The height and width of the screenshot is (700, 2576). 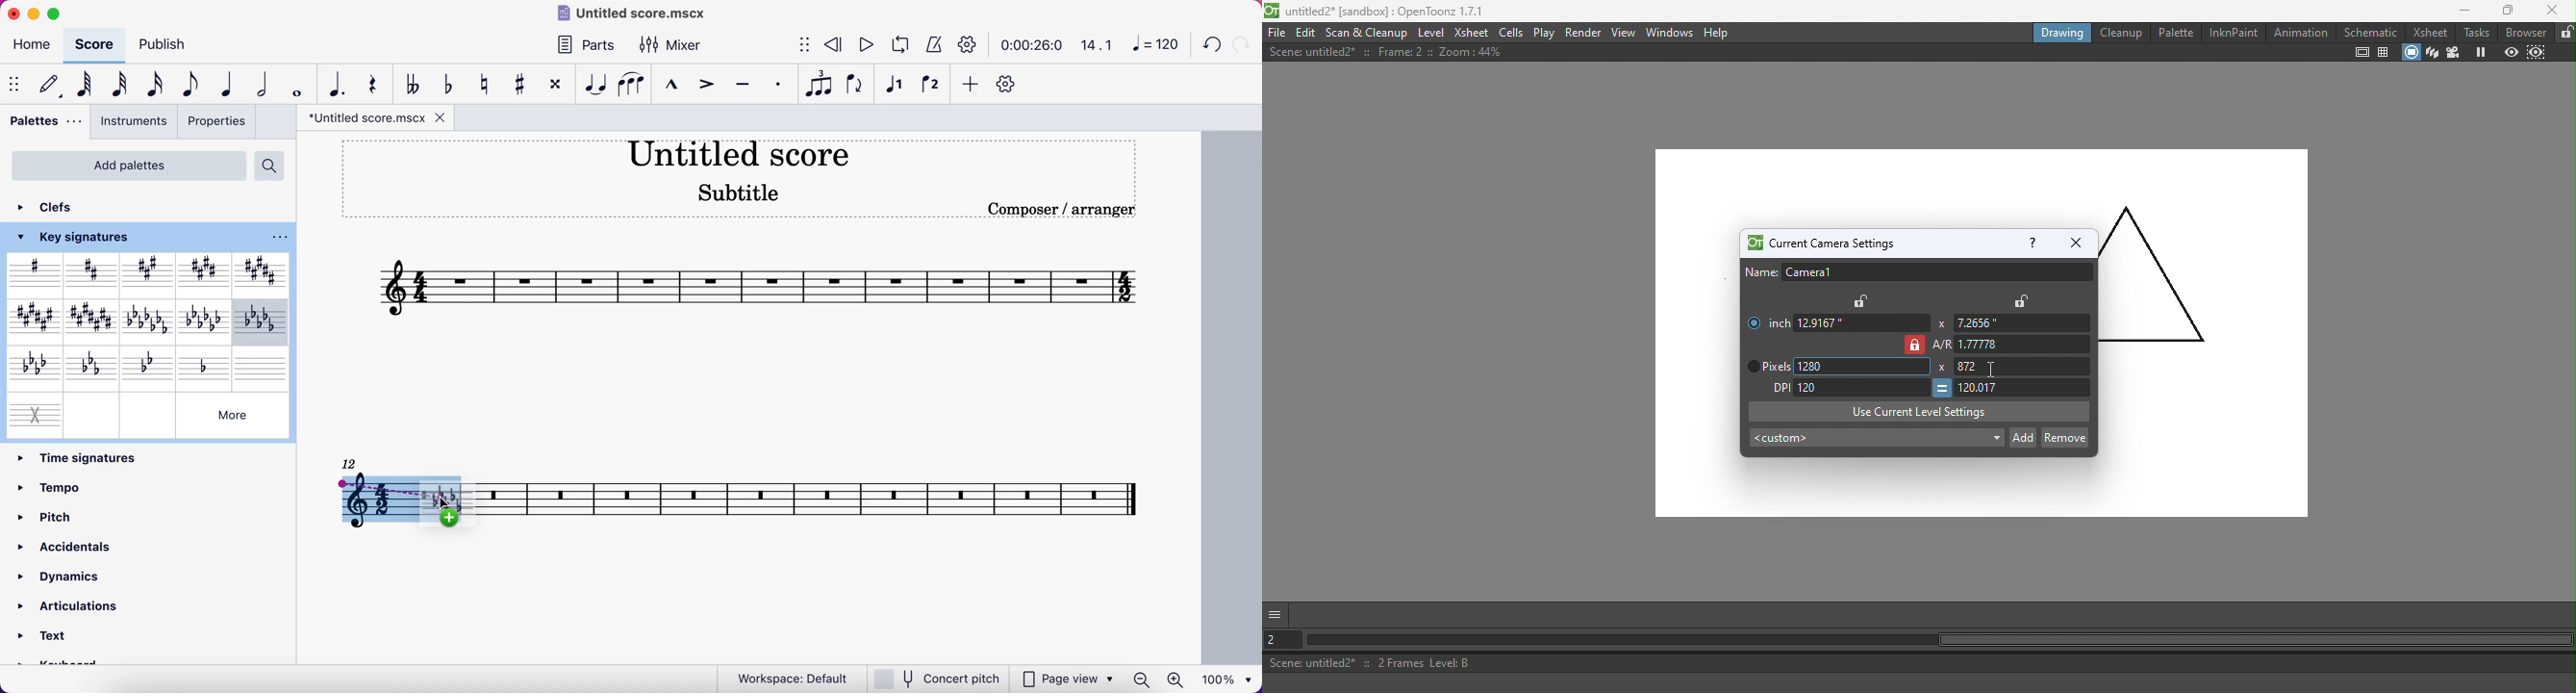 I want to click on Scene: untitled2* :: 2 Frames Level: B, so click(x=1921, y=662).